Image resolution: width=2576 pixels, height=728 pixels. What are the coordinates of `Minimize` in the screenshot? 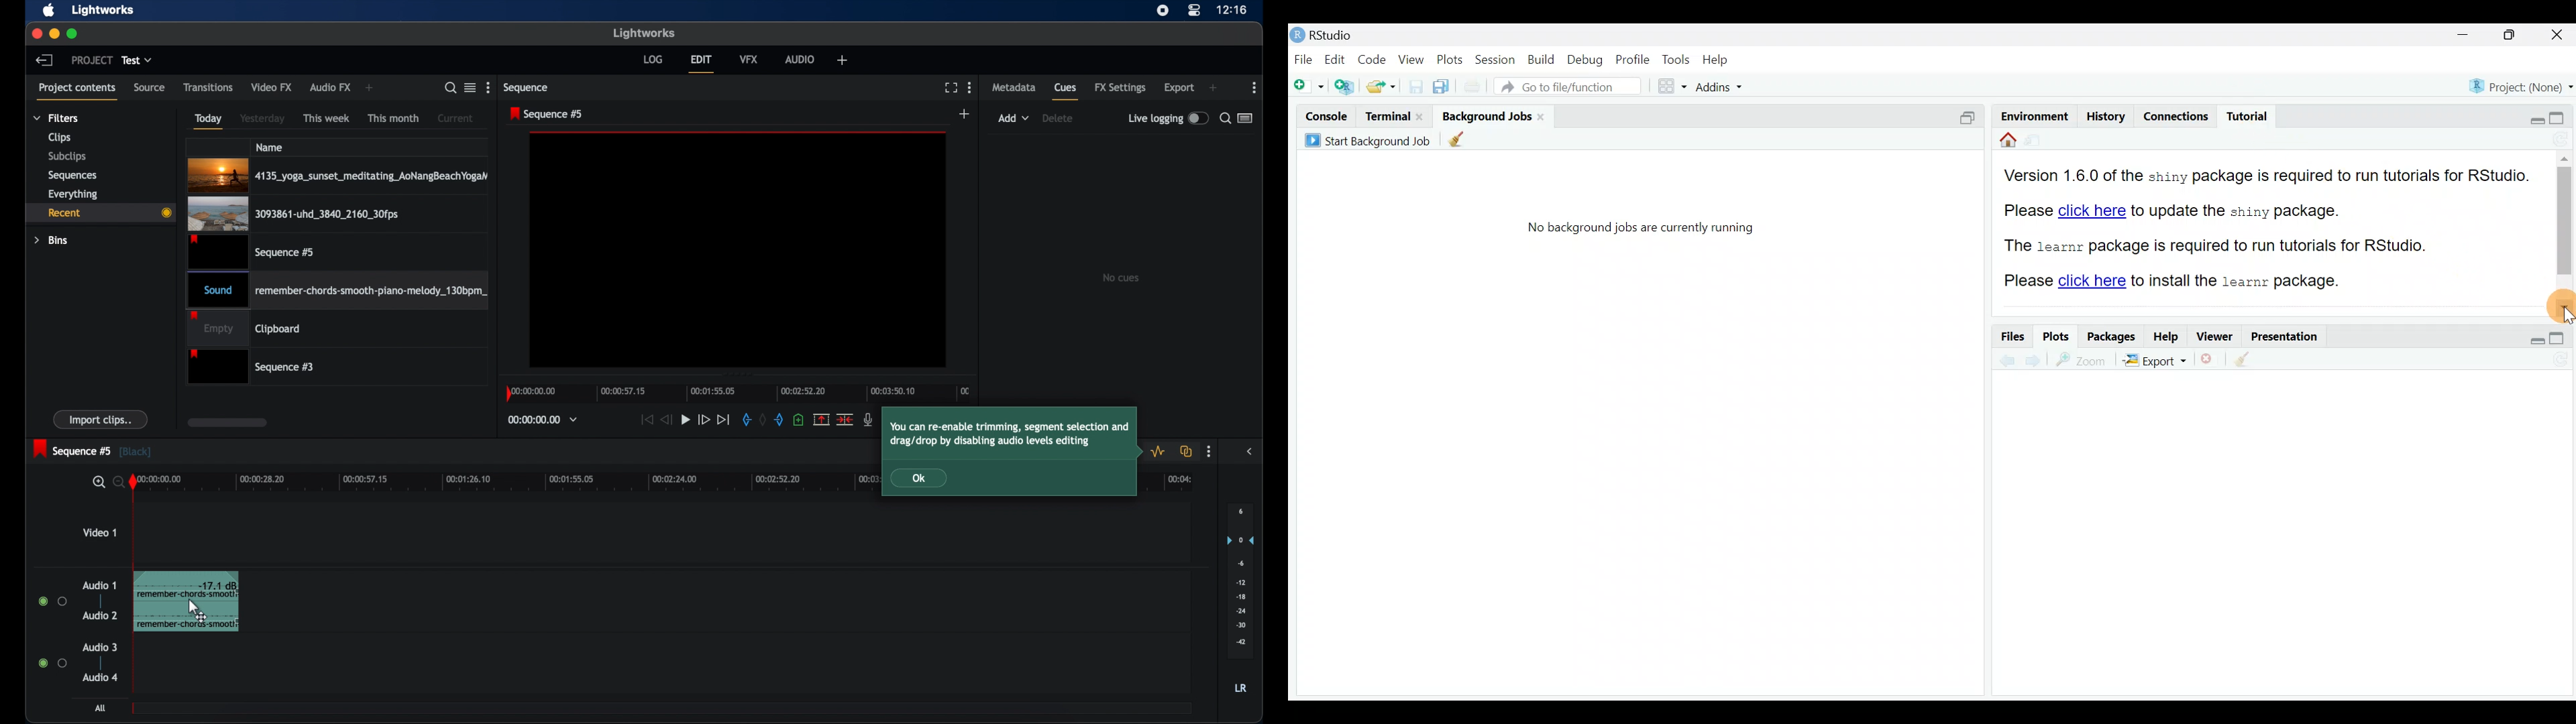 It's located at (2466, 35).